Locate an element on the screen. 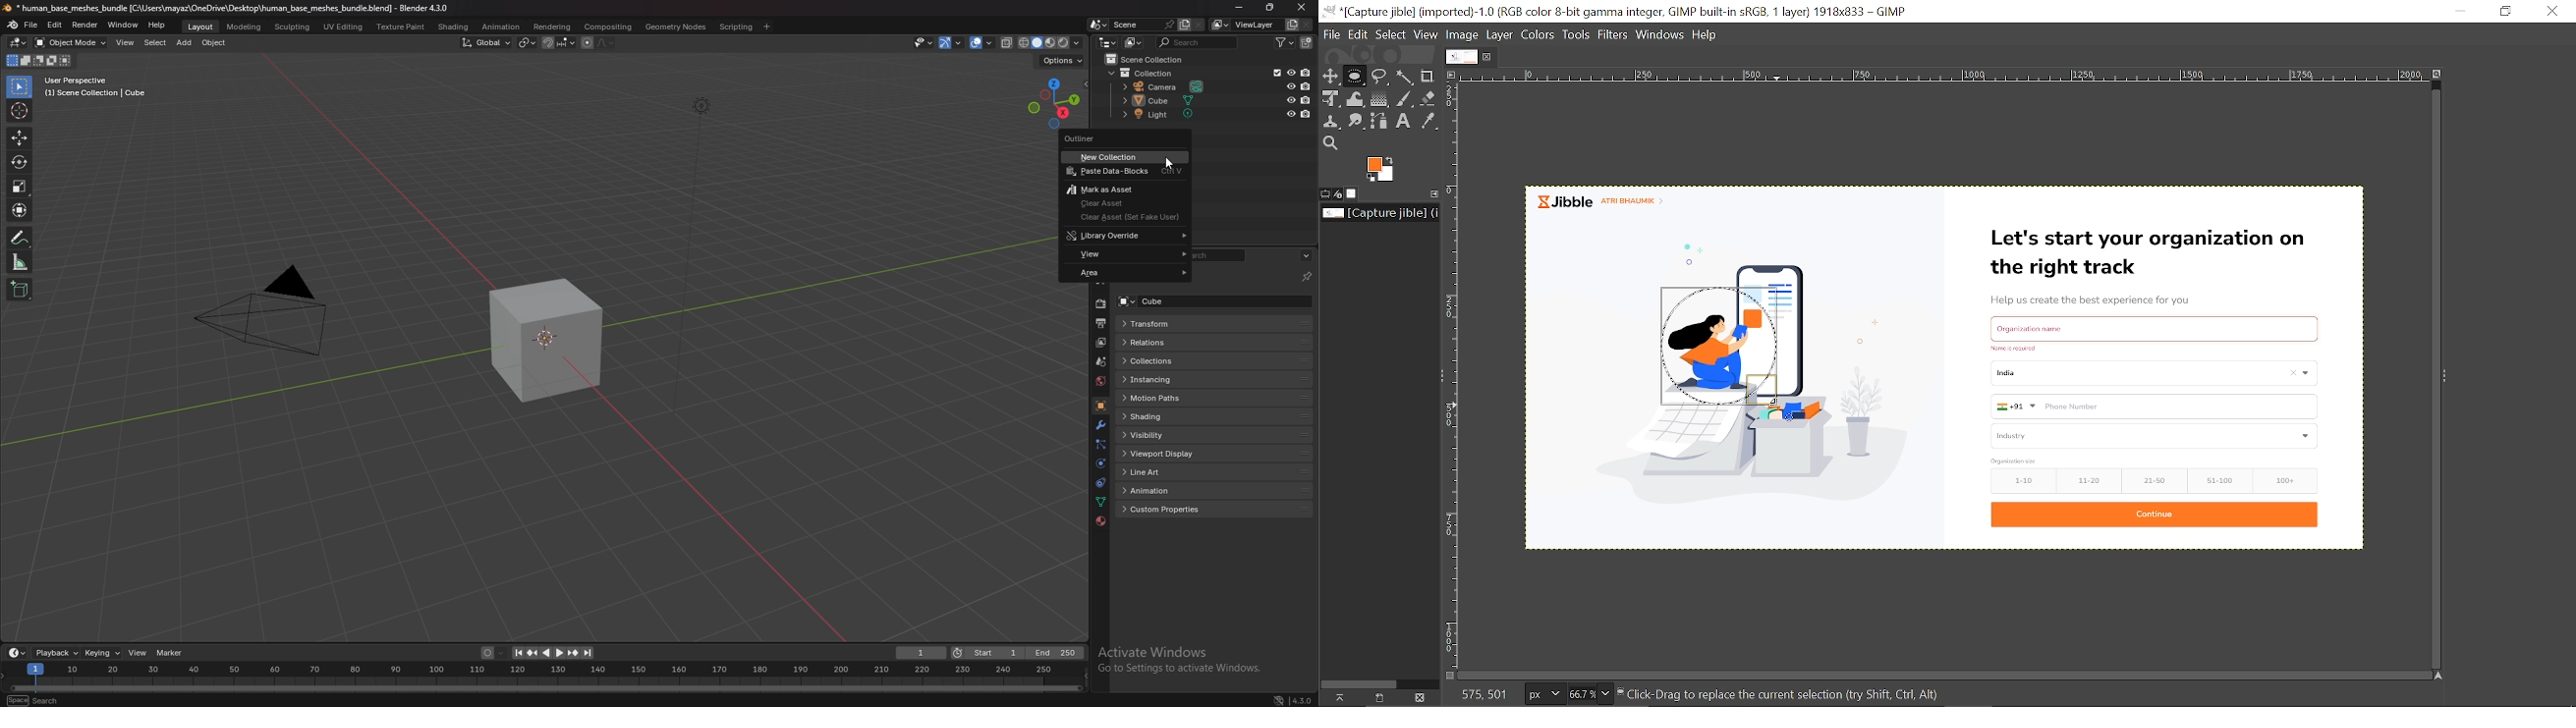 The width and height of the screenshot is (2576, 728). Sidebar menu is located at coordinates (1436, 374).